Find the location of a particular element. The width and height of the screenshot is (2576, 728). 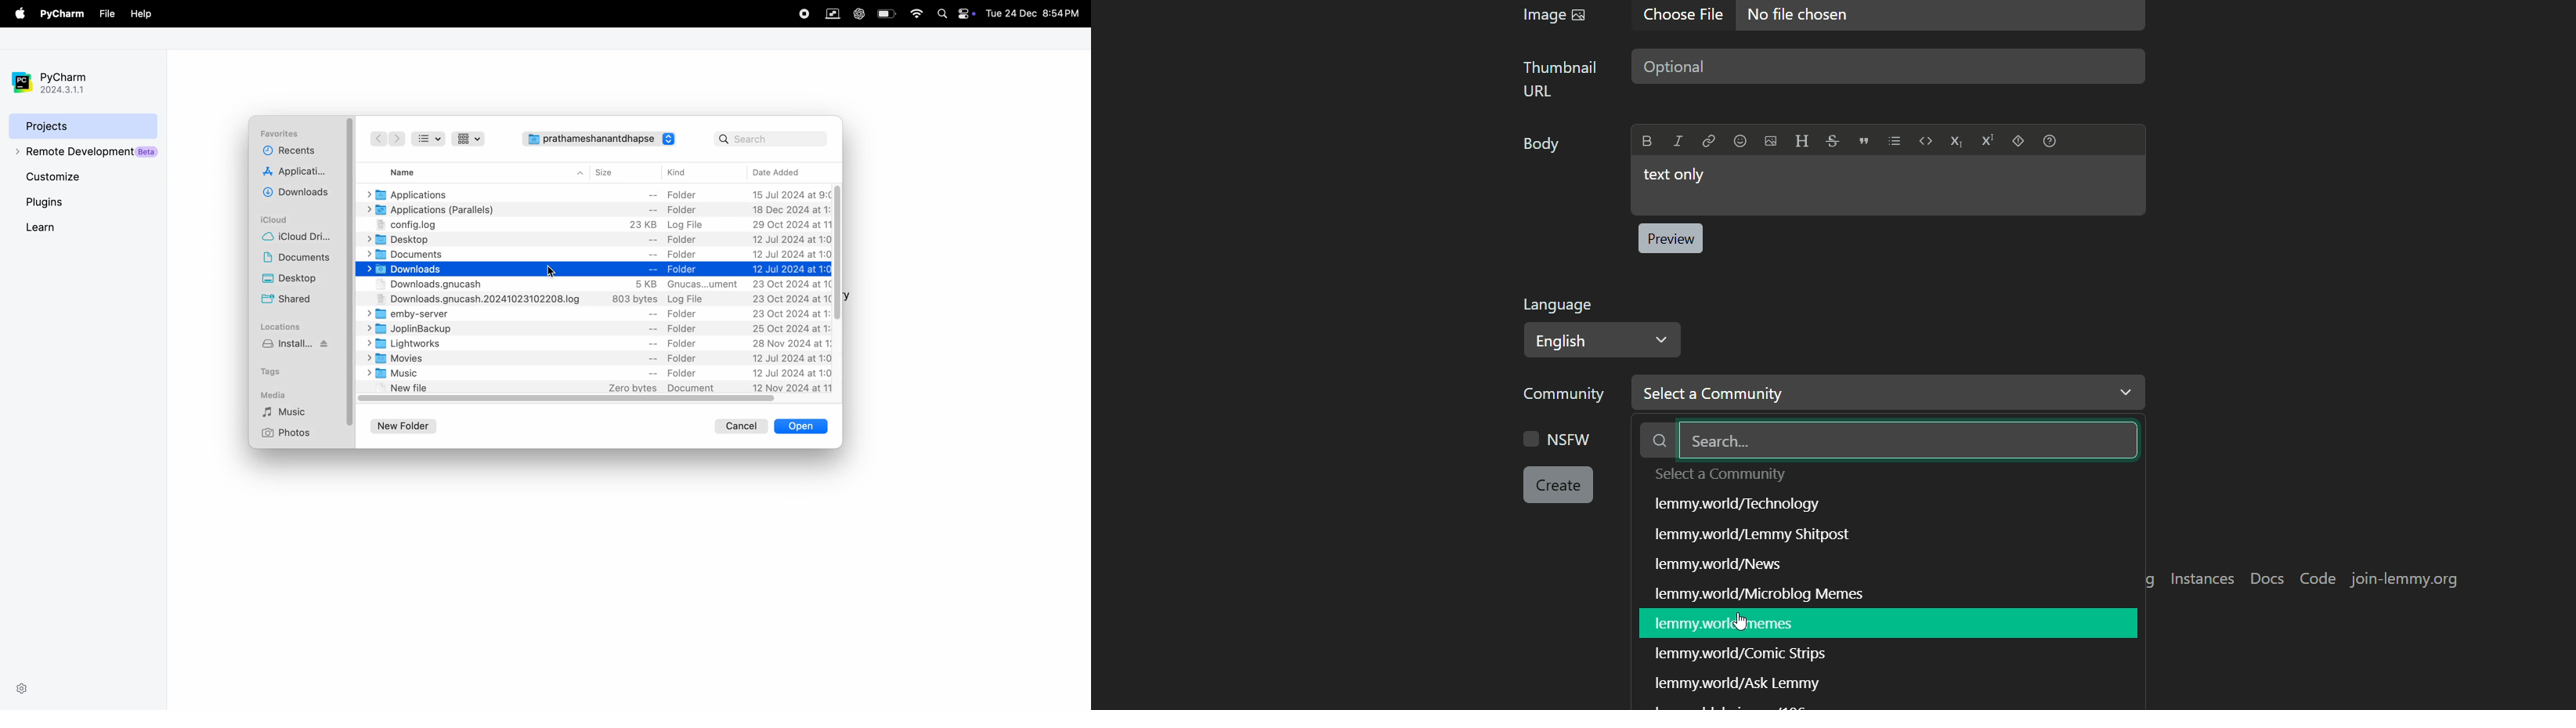

text is located at coordinates (1726, 566).